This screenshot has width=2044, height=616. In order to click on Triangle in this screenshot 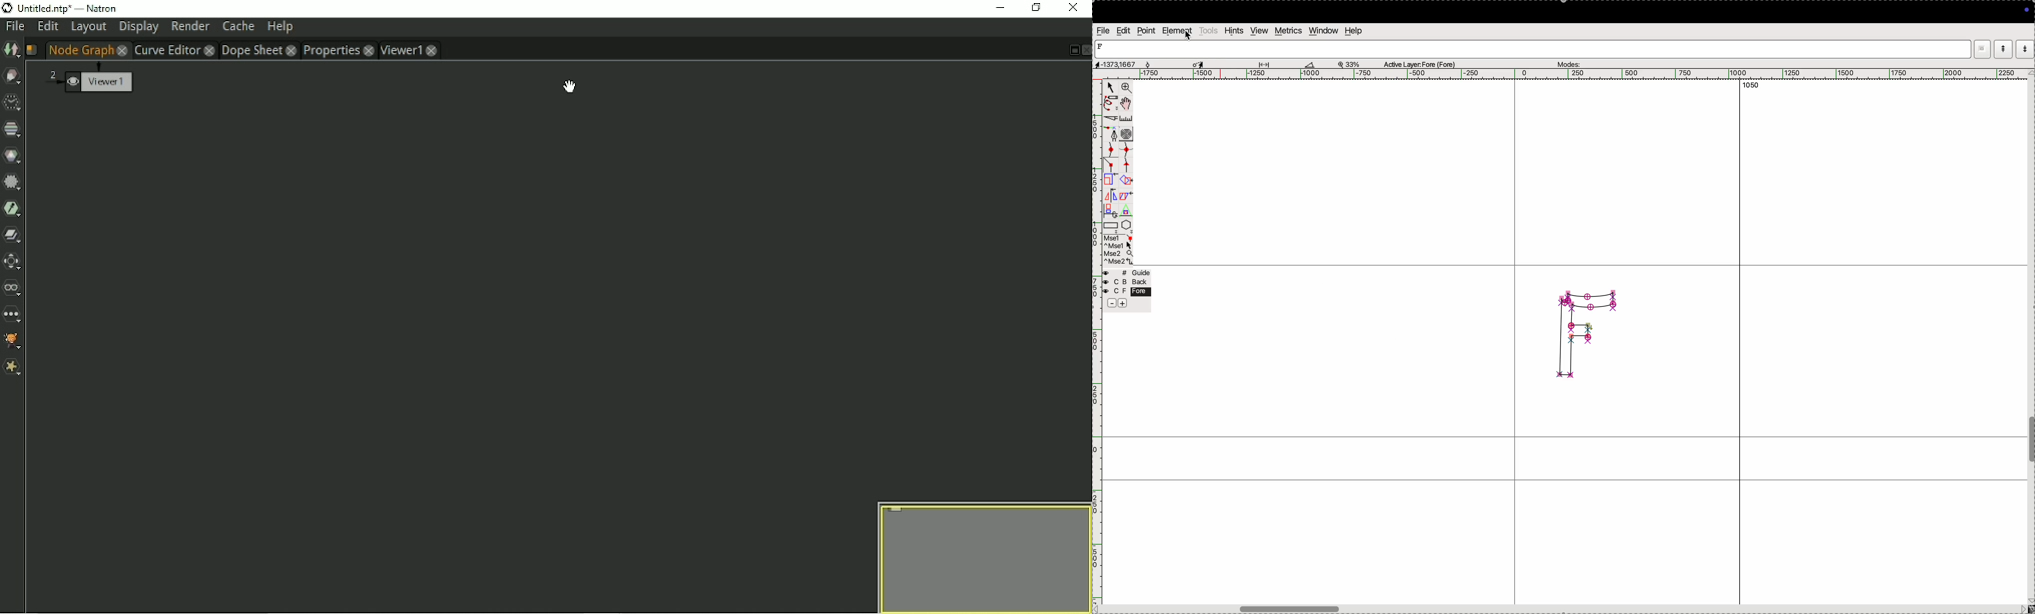, I will do `click(1126, 211)`.